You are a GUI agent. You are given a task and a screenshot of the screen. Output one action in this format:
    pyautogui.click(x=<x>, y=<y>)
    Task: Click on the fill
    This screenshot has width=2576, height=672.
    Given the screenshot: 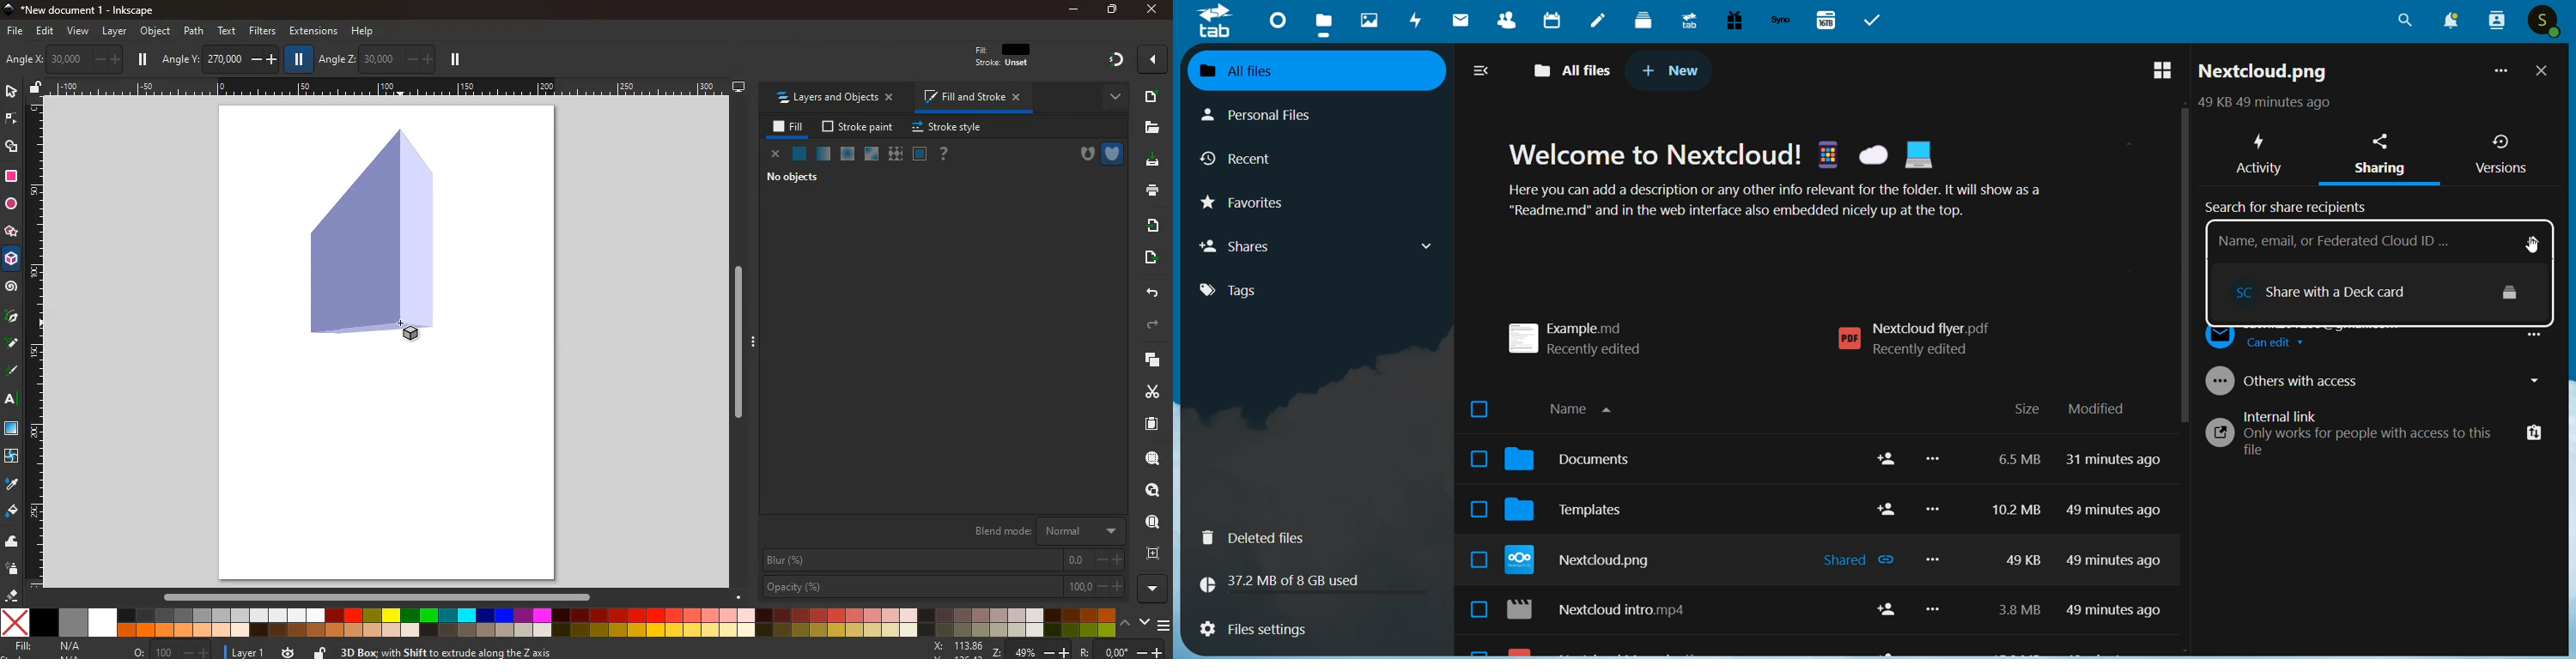 What is the action you would take?
    pyautogui.click(x=52, y=646)
    